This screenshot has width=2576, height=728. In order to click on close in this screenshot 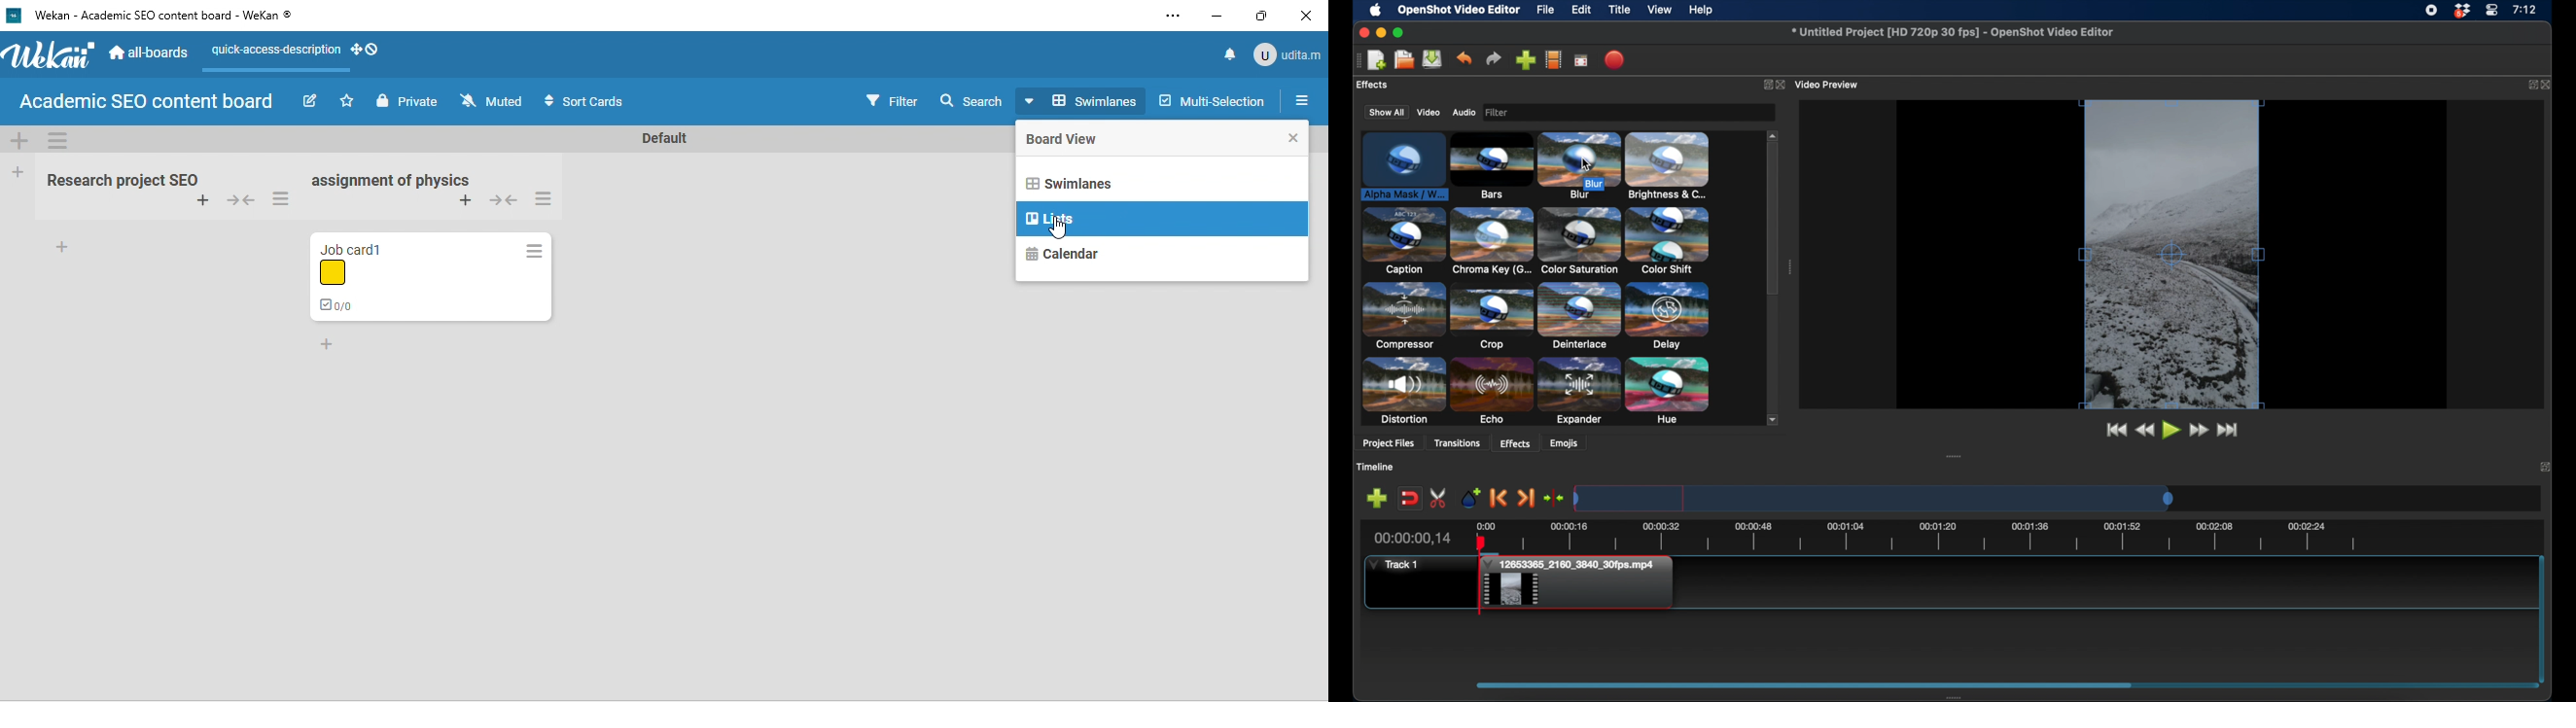, I will do `click(1783, 85)`.